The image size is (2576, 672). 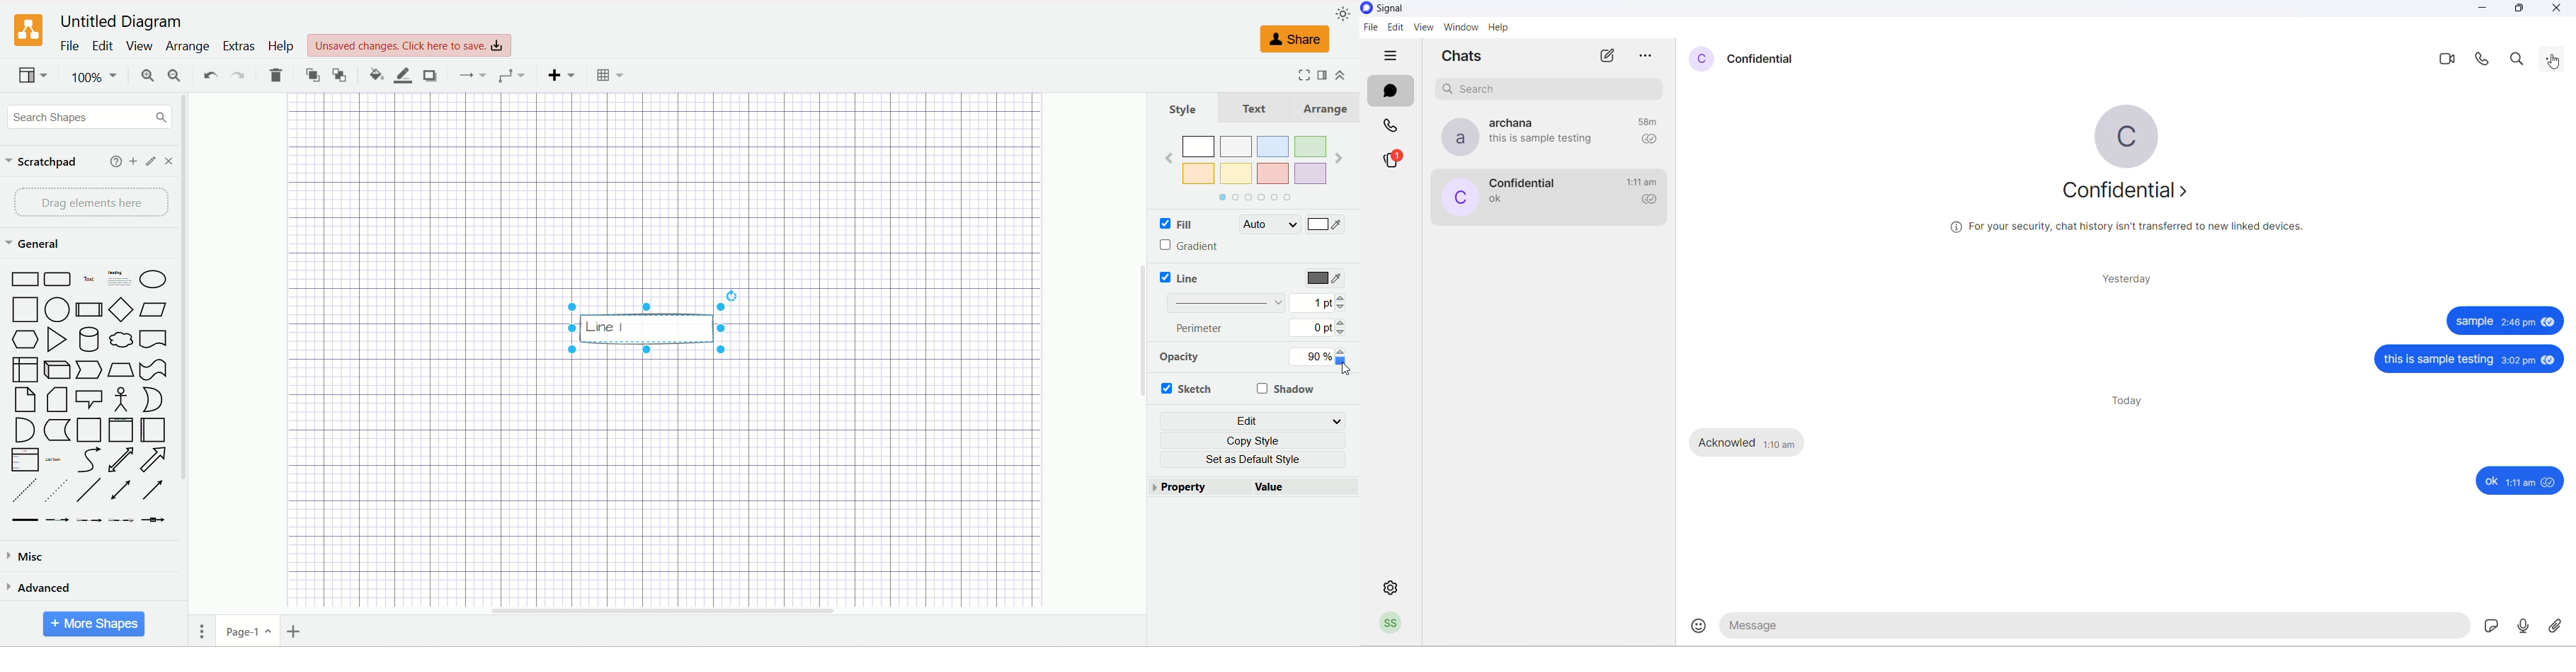 I want to click on Arrange, so click(x=1322, y=108).